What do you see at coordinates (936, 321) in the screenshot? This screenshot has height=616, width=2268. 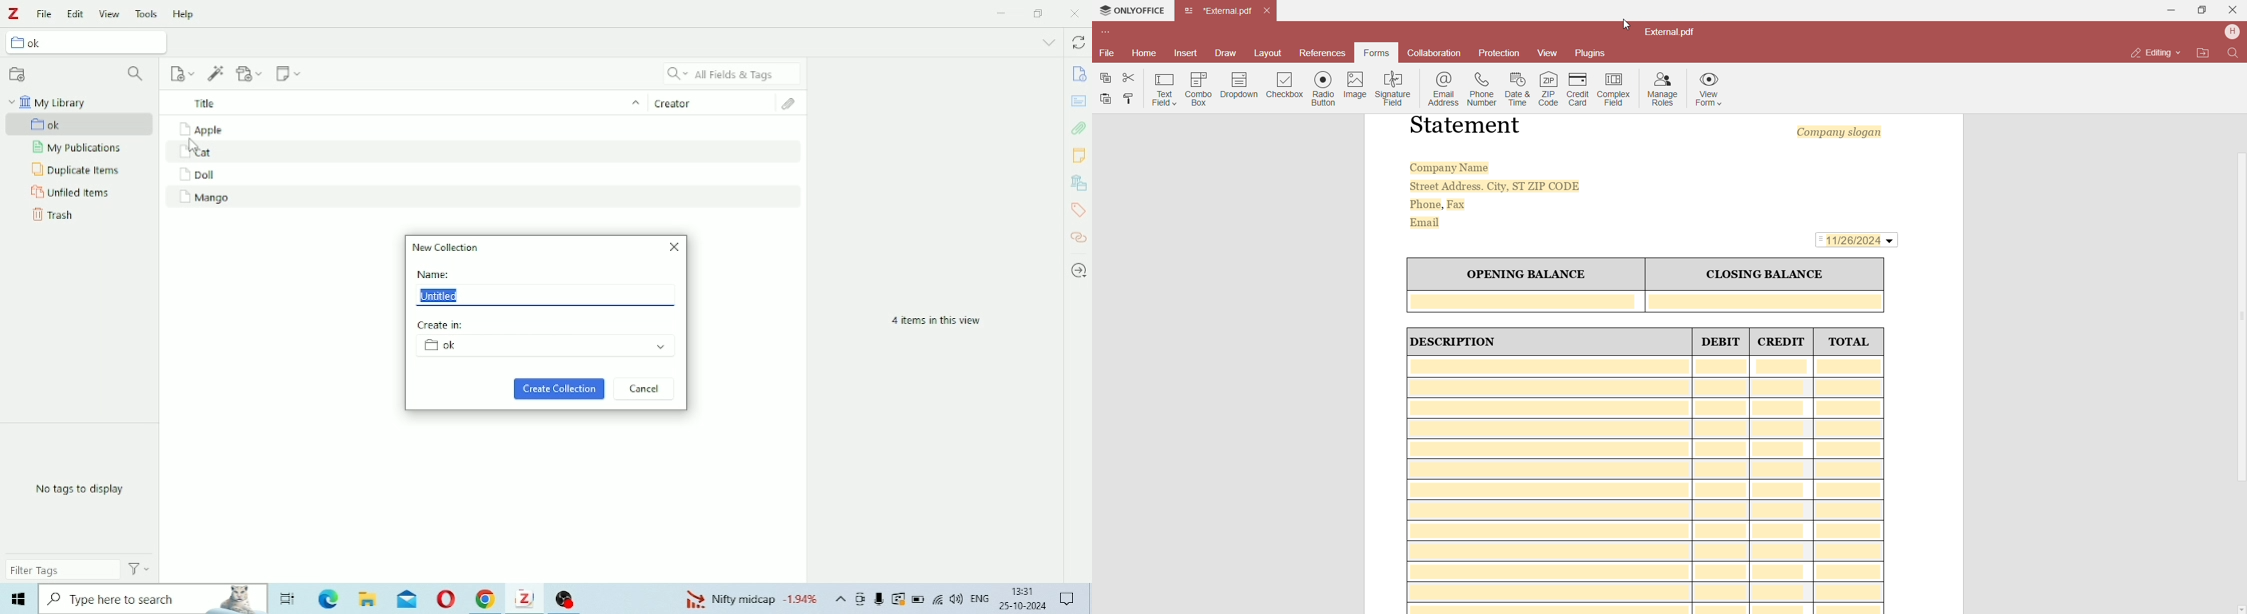 I see `4 items in this view` at bounding box center [936, 321].